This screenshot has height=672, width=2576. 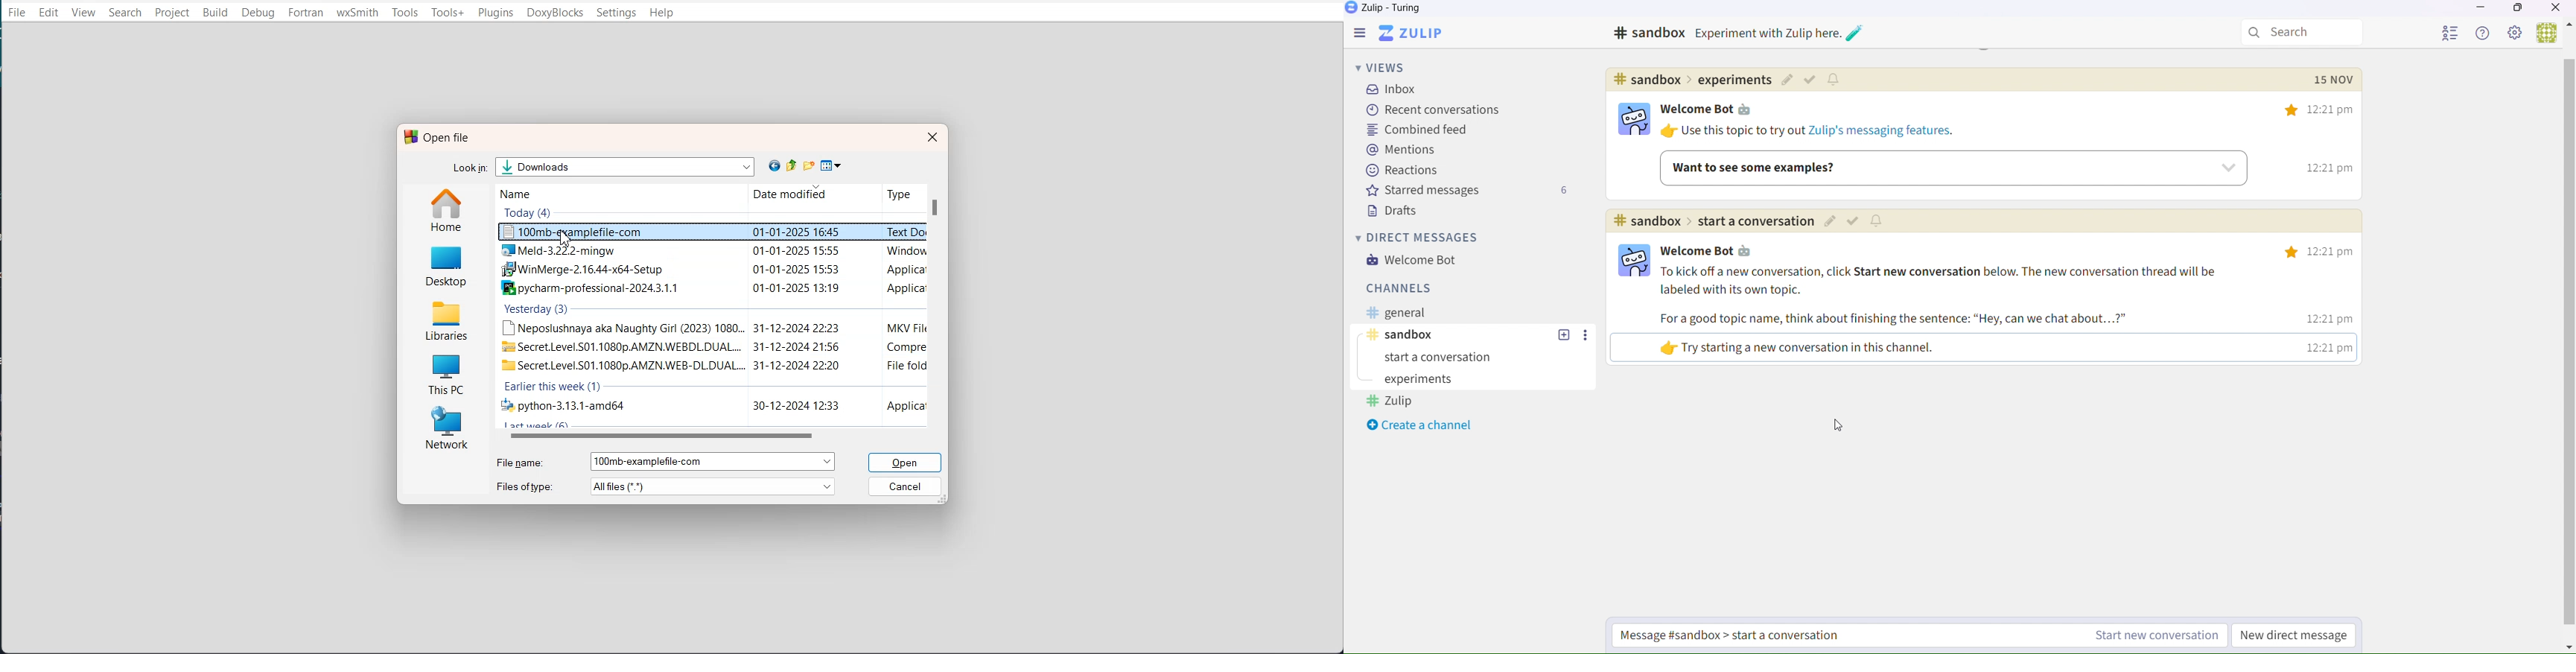 What do you see at coordinates (906, 486) in the screenshot?
I see `Cancel` at bounding box center [906, 486].